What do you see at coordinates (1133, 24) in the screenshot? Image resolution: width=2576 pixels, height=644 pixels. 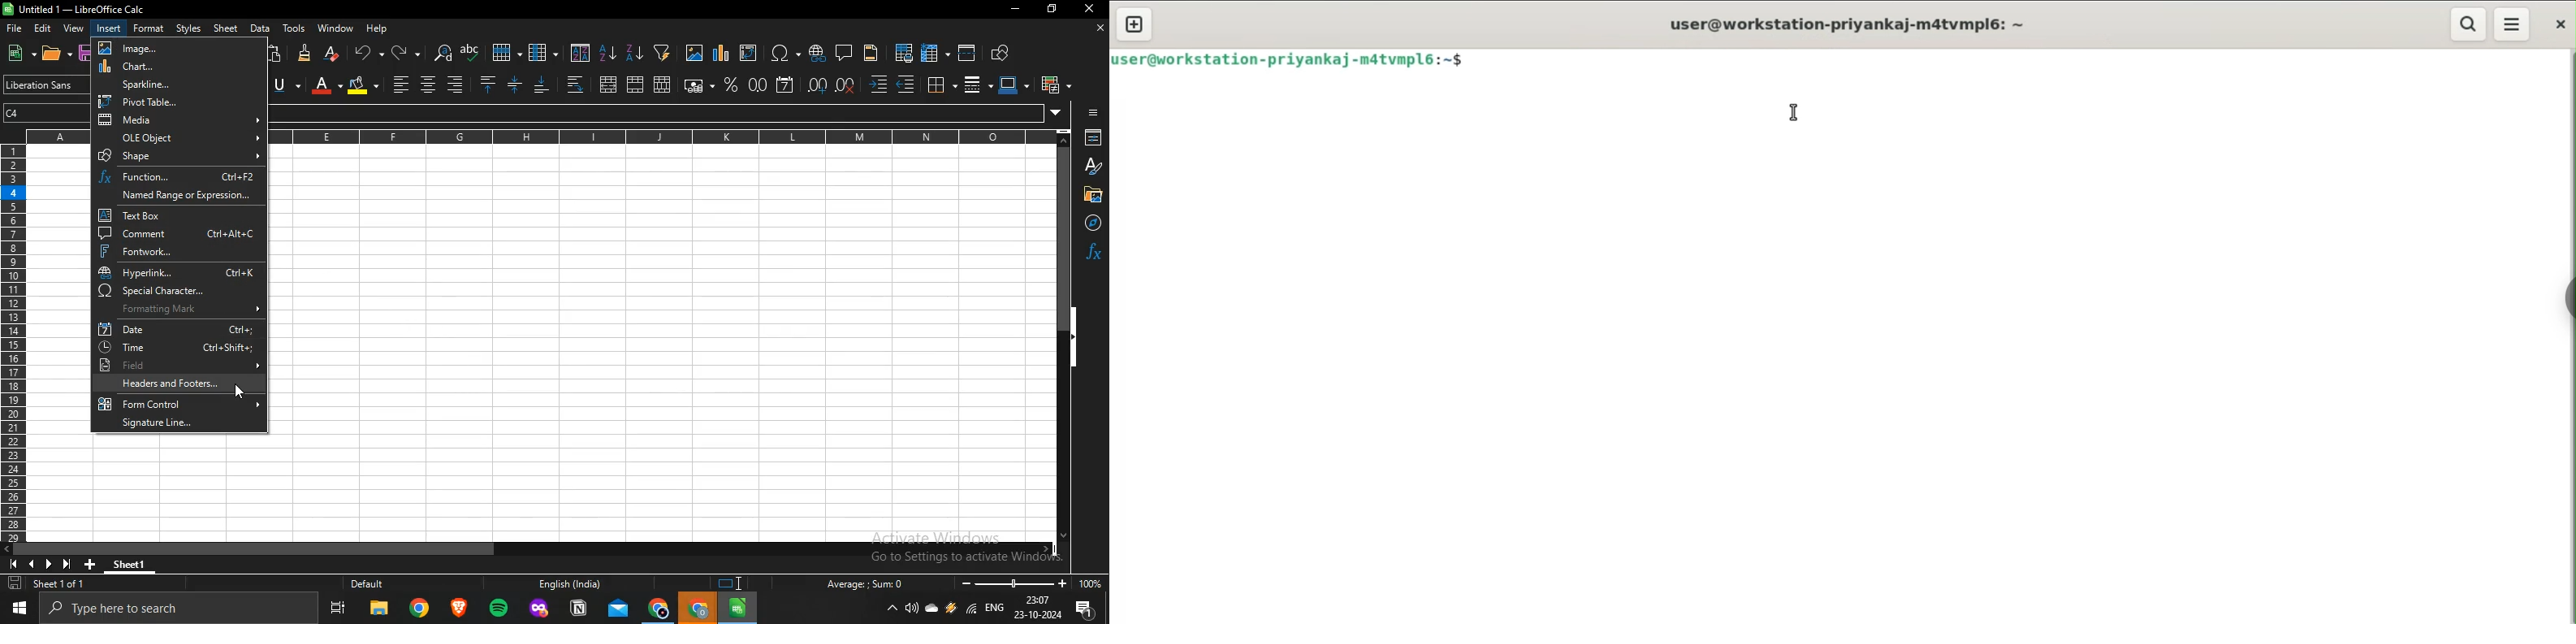 I see `new tab` at bounding box center [1133, 24].